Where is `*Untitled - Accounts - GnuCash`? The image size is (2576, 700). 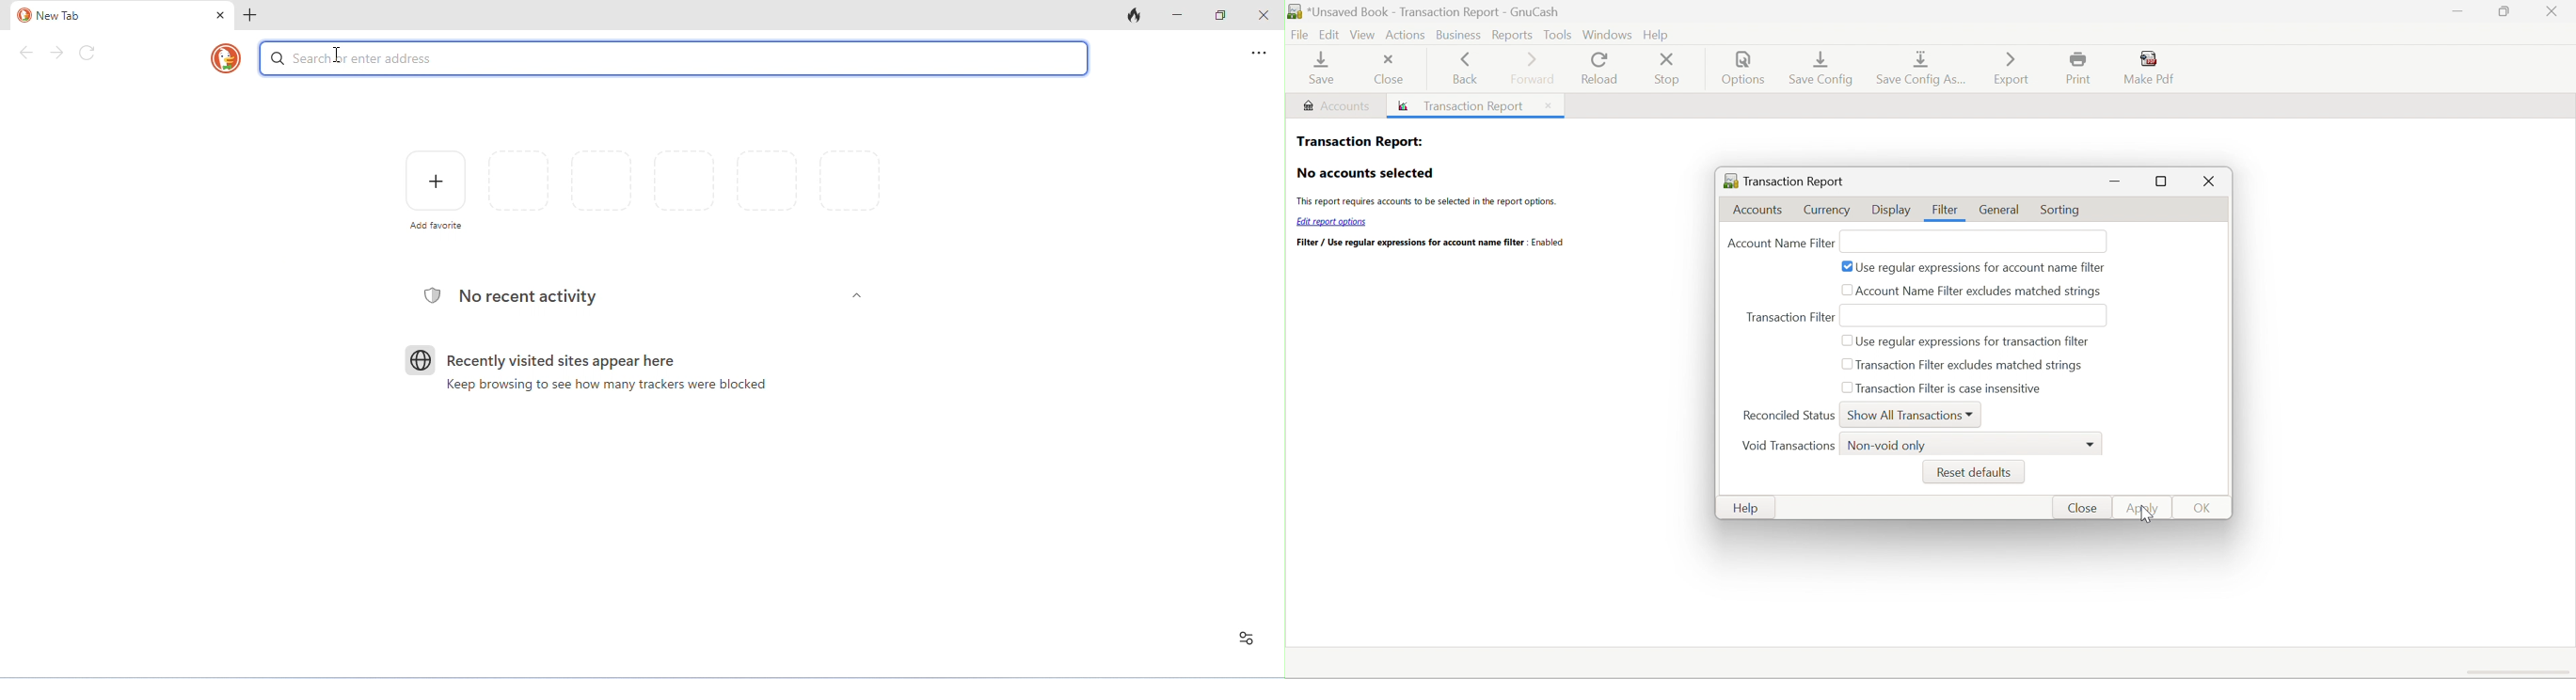
*Untitled - Accounts - GnuCash is located at coordinates (1437, 11).